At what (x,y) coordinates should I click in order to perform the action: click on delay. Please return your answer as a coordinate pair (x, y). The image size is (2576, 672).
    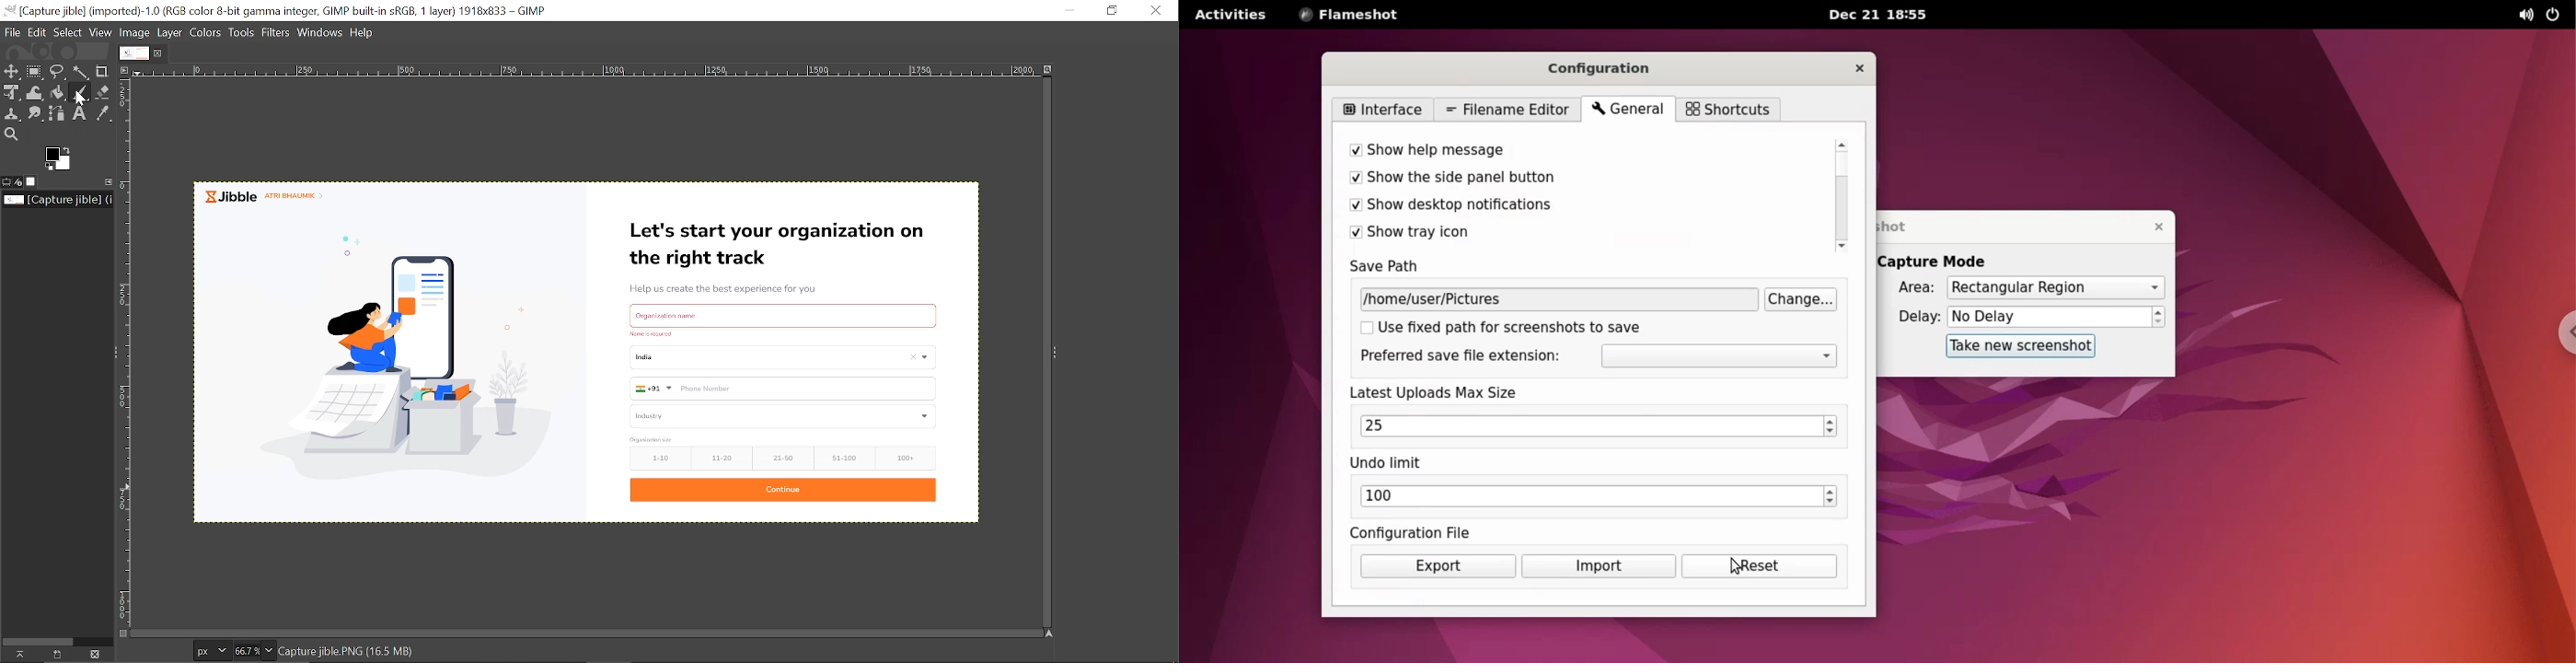
    Looking at the image, I should click on (1913, 316).